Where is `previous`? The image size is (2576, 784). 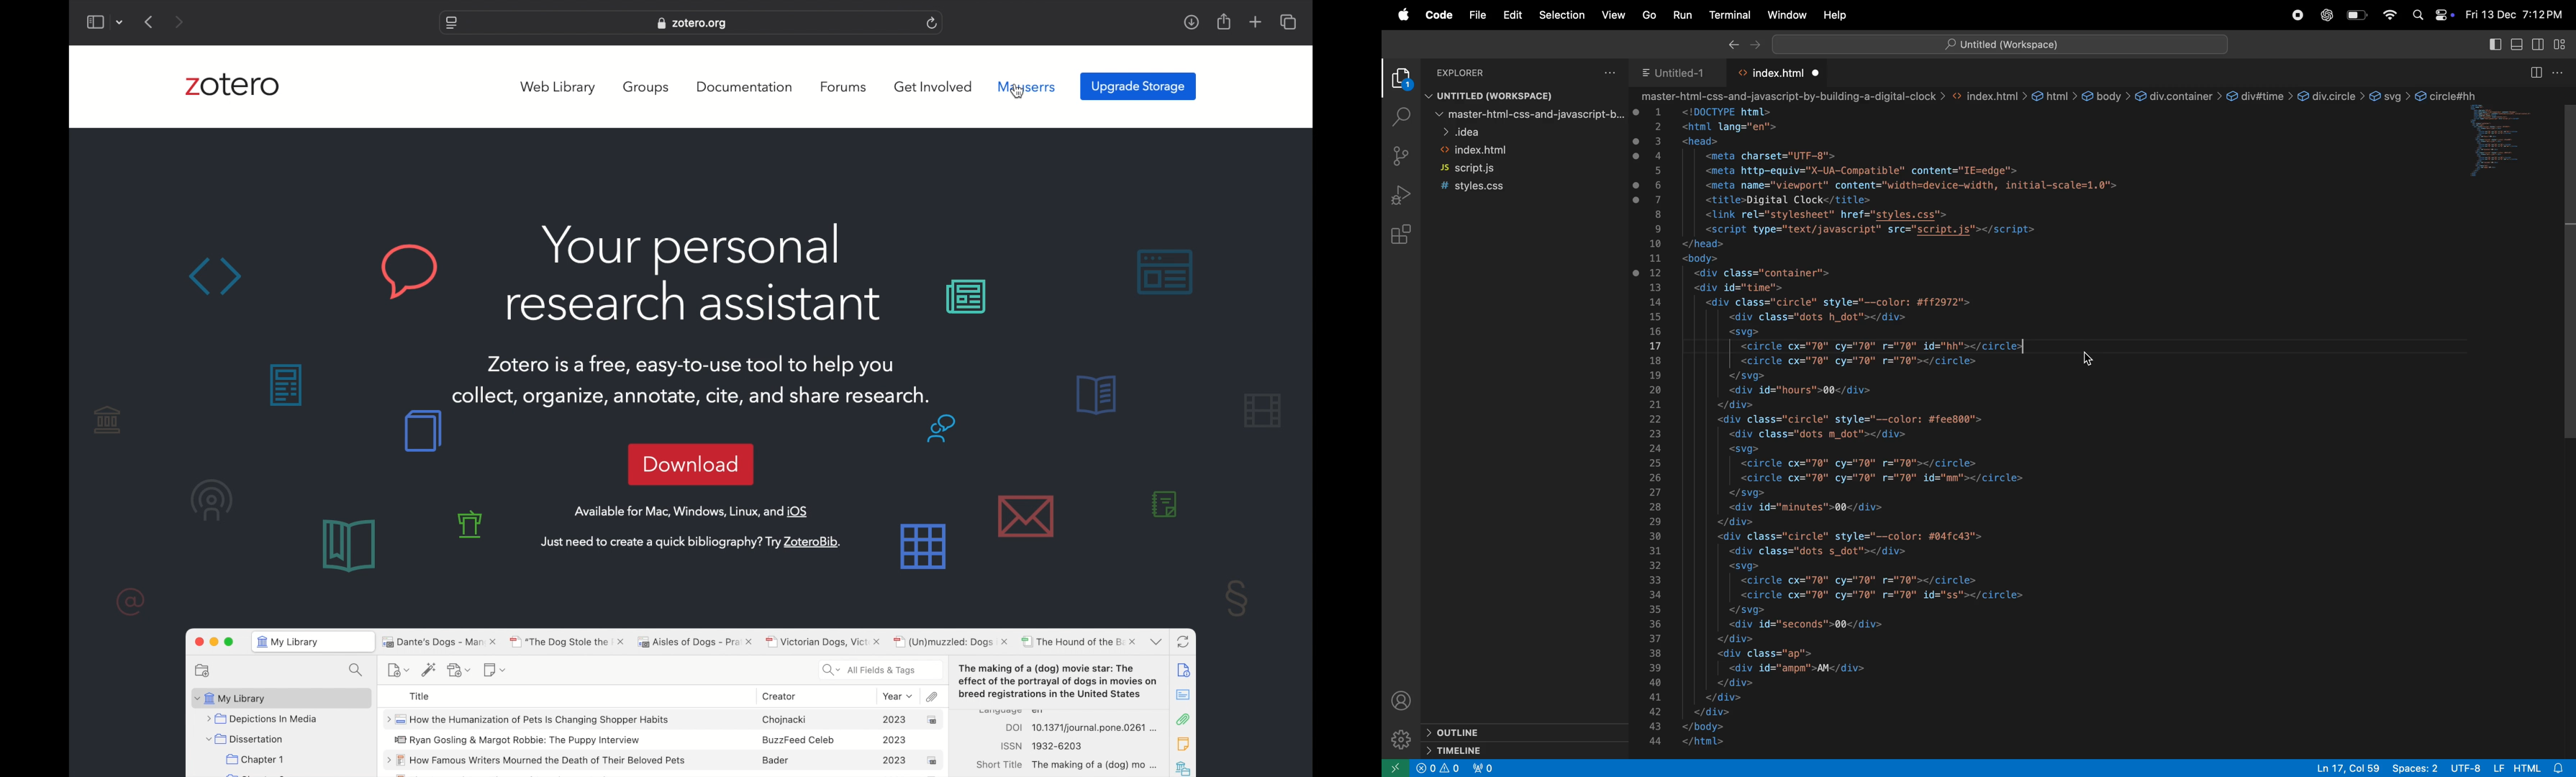 previous is located at coordinates (150, 22).